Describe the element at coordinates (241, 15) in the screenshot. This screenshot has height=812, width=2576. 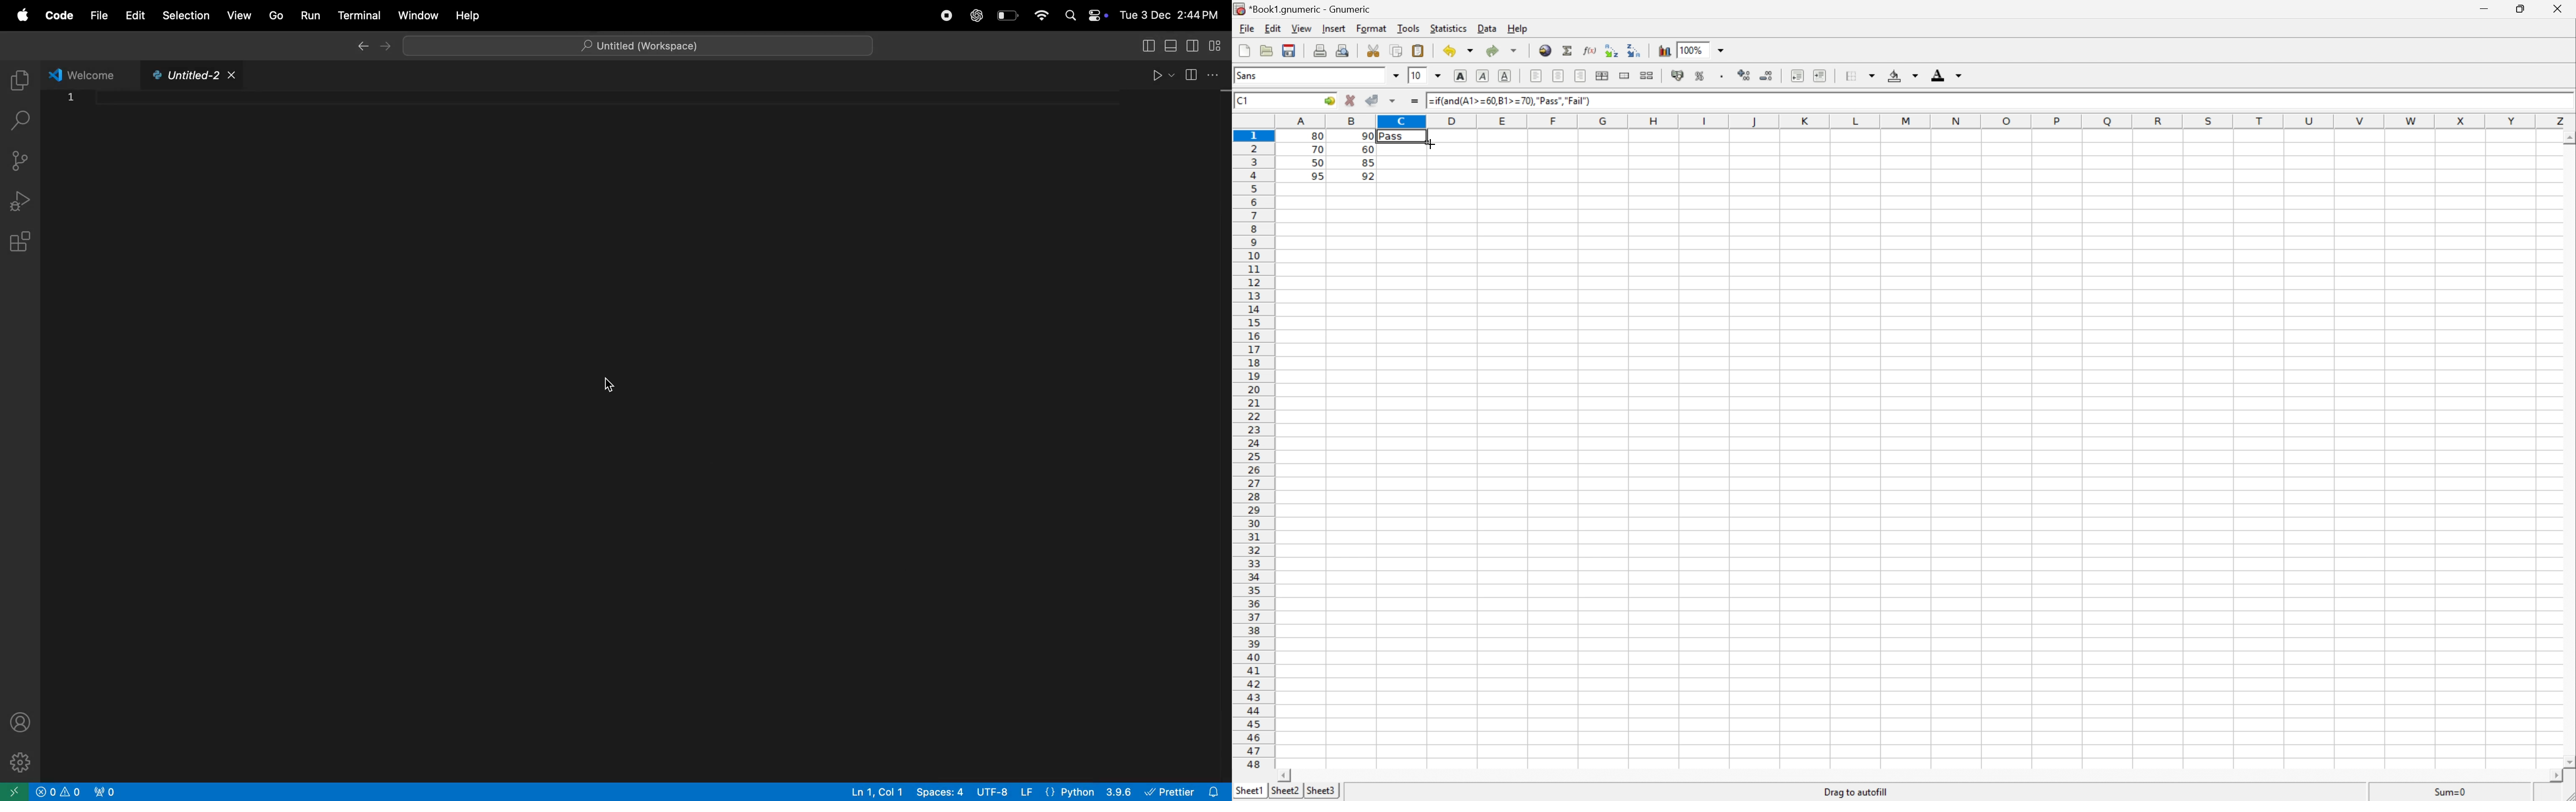
I see `view` at that location.